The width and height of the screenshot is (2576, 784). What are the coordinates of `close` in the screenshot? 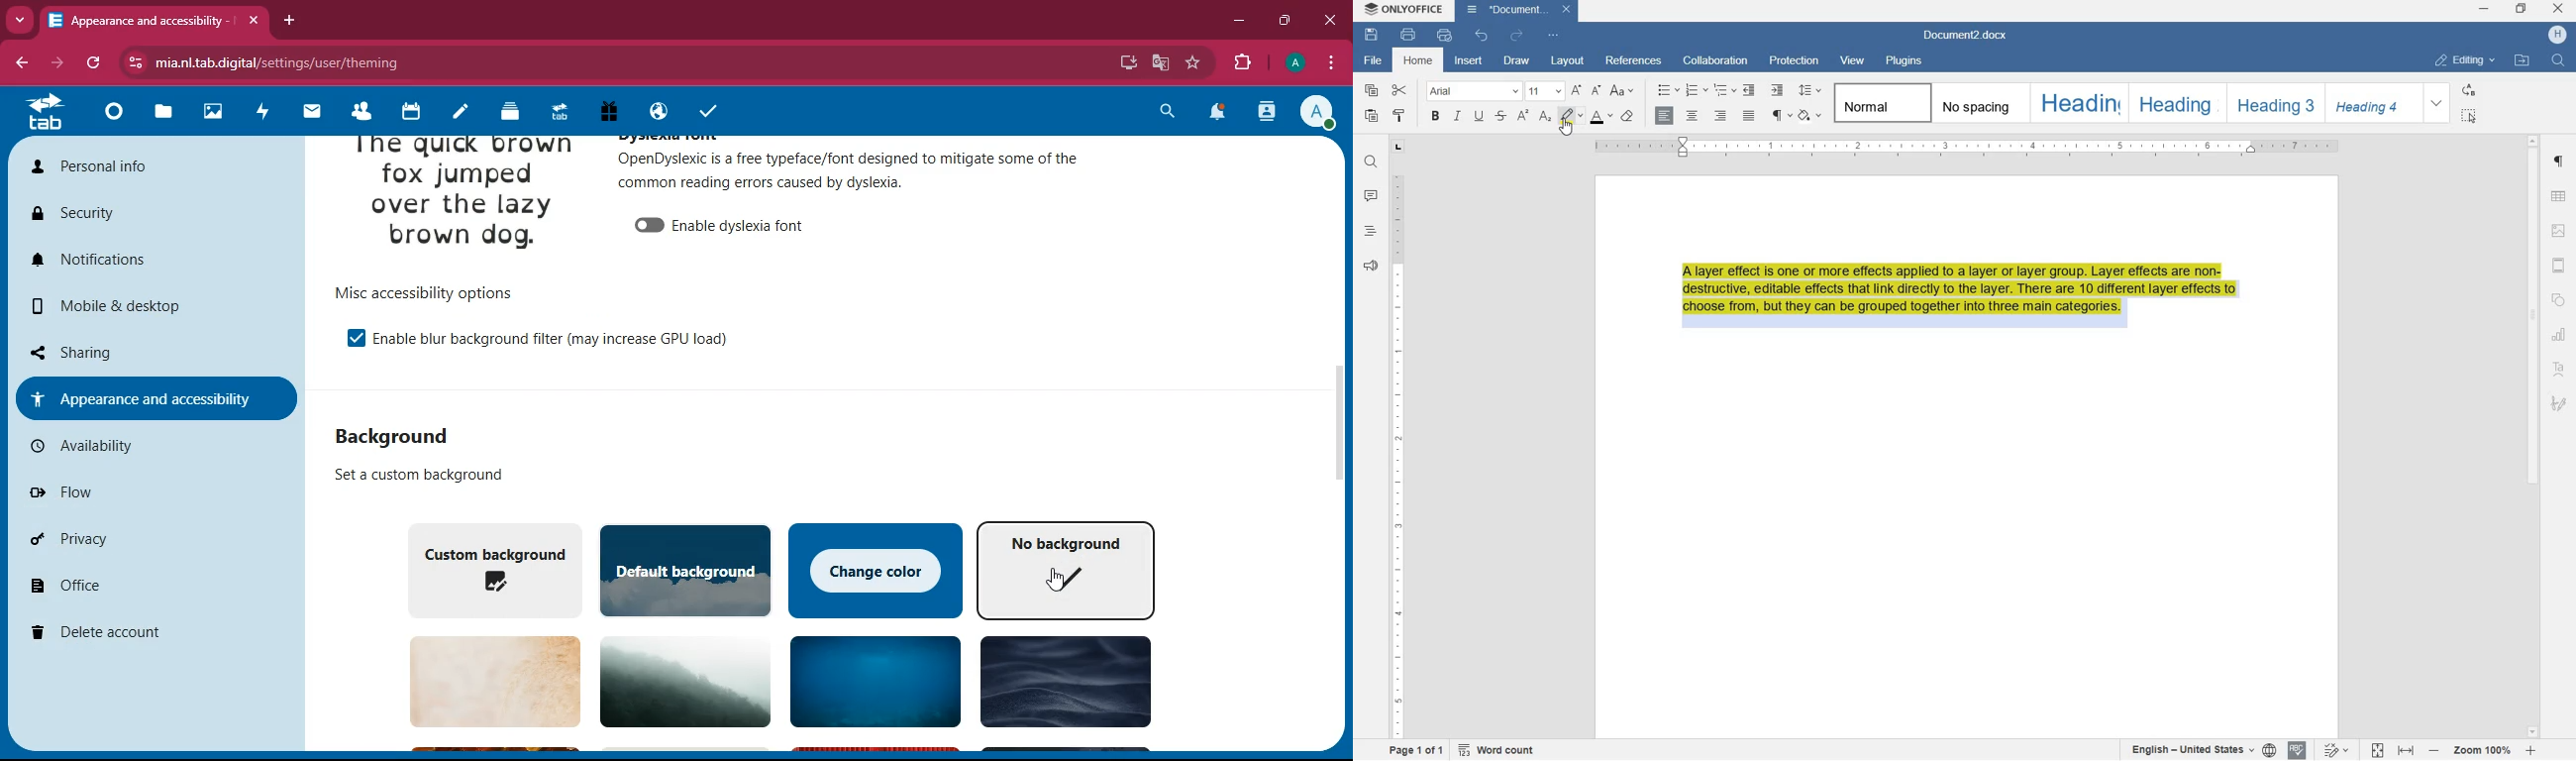 It's located at (1329, 19).